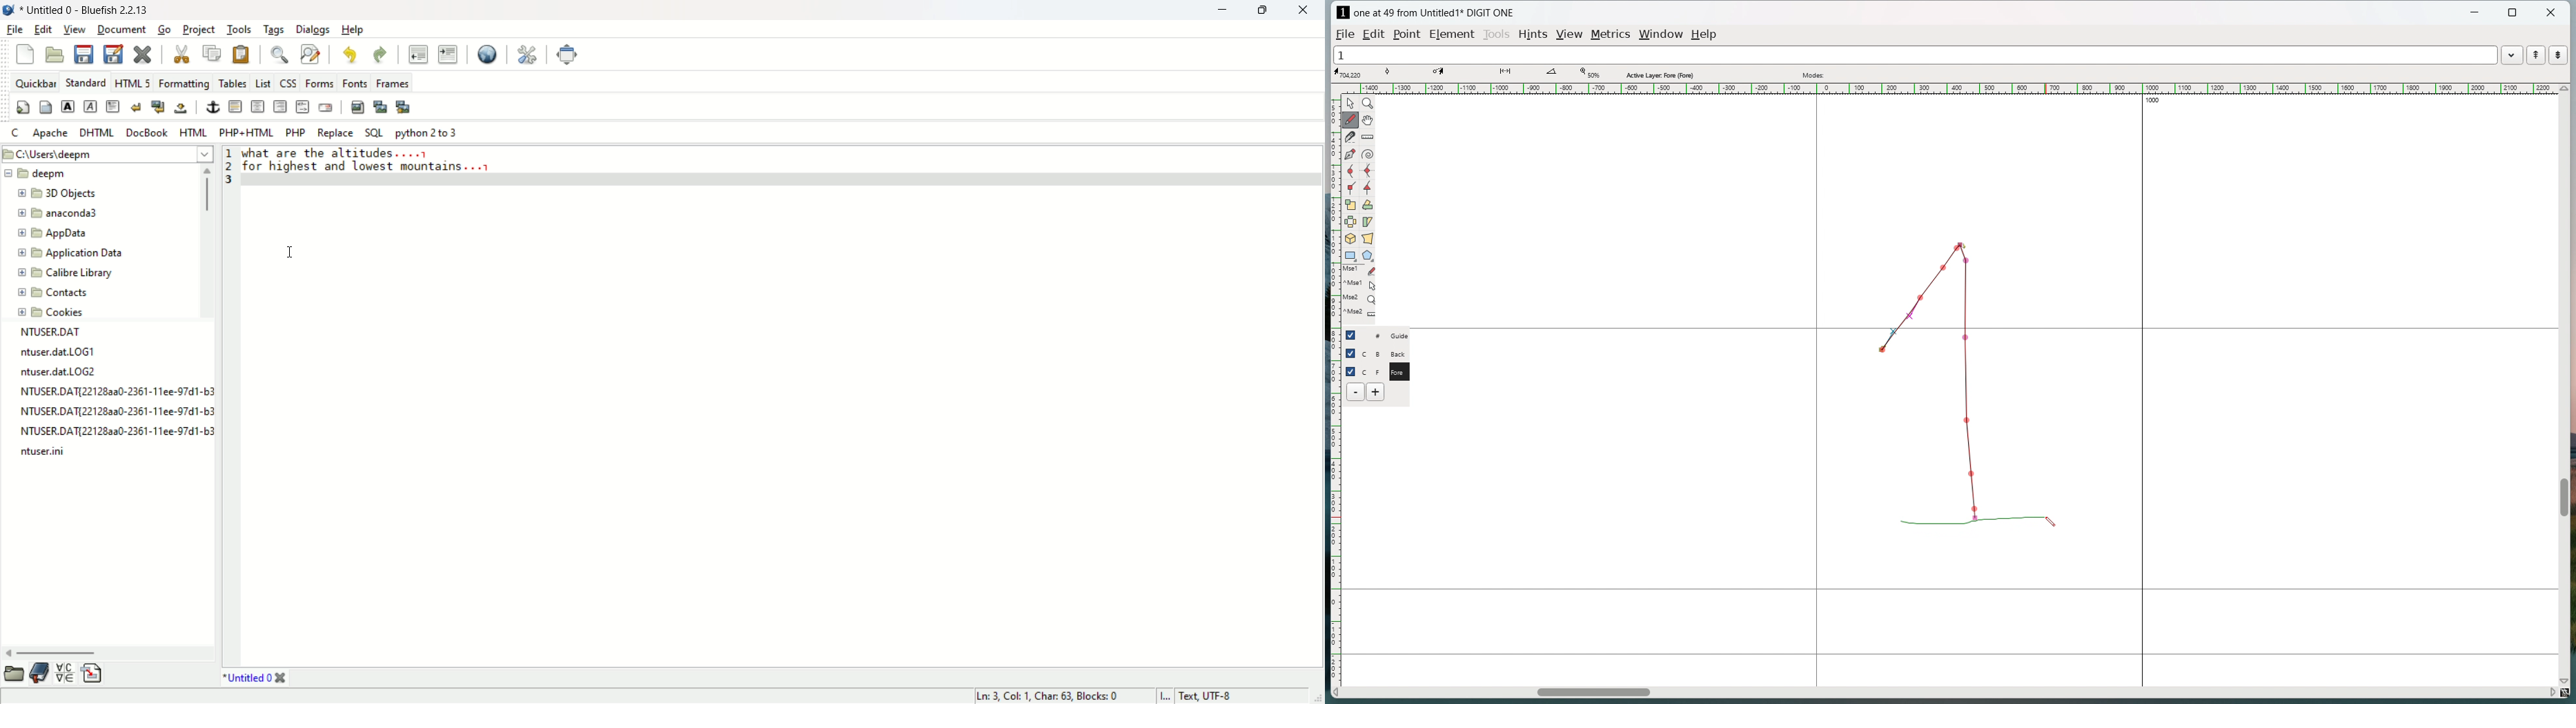 The height and width of the screenshot is (728, 2576). Describe the element at coordinates (214, 107) in the screenshot. I see `anchor/hyperlink` at that location.